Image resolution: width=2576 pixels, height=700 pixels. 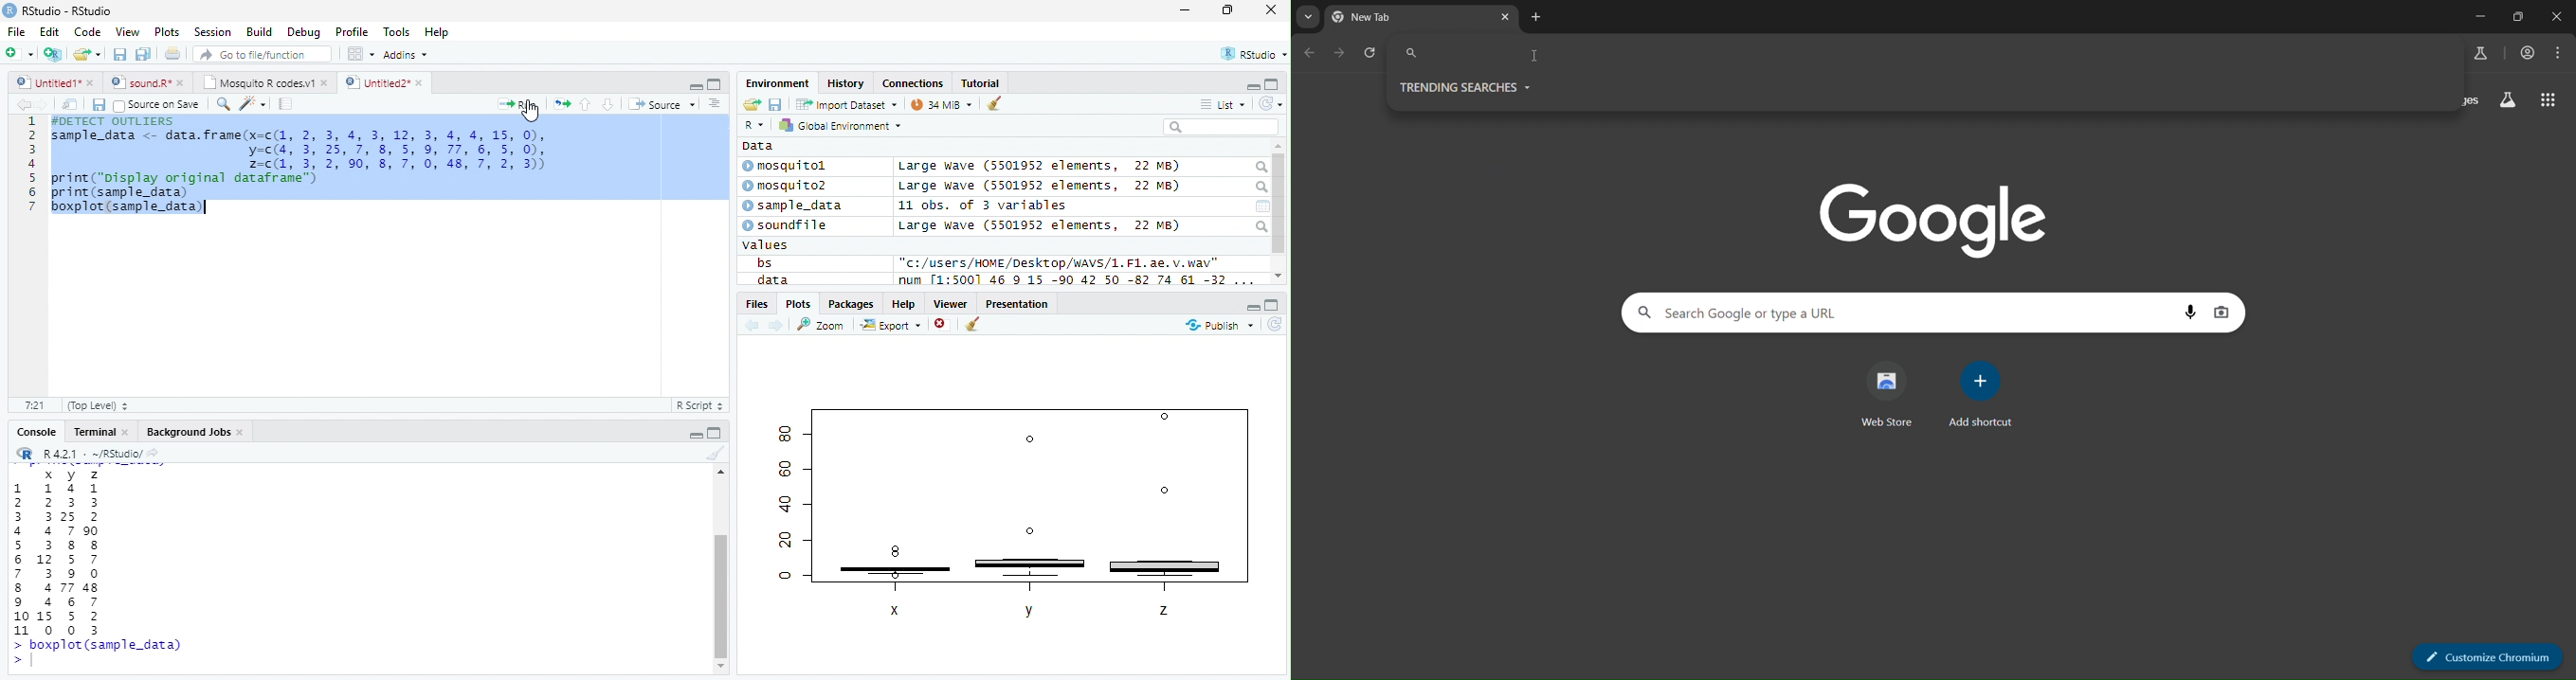 I want to click on Terminal, so click(x=99, y=432).